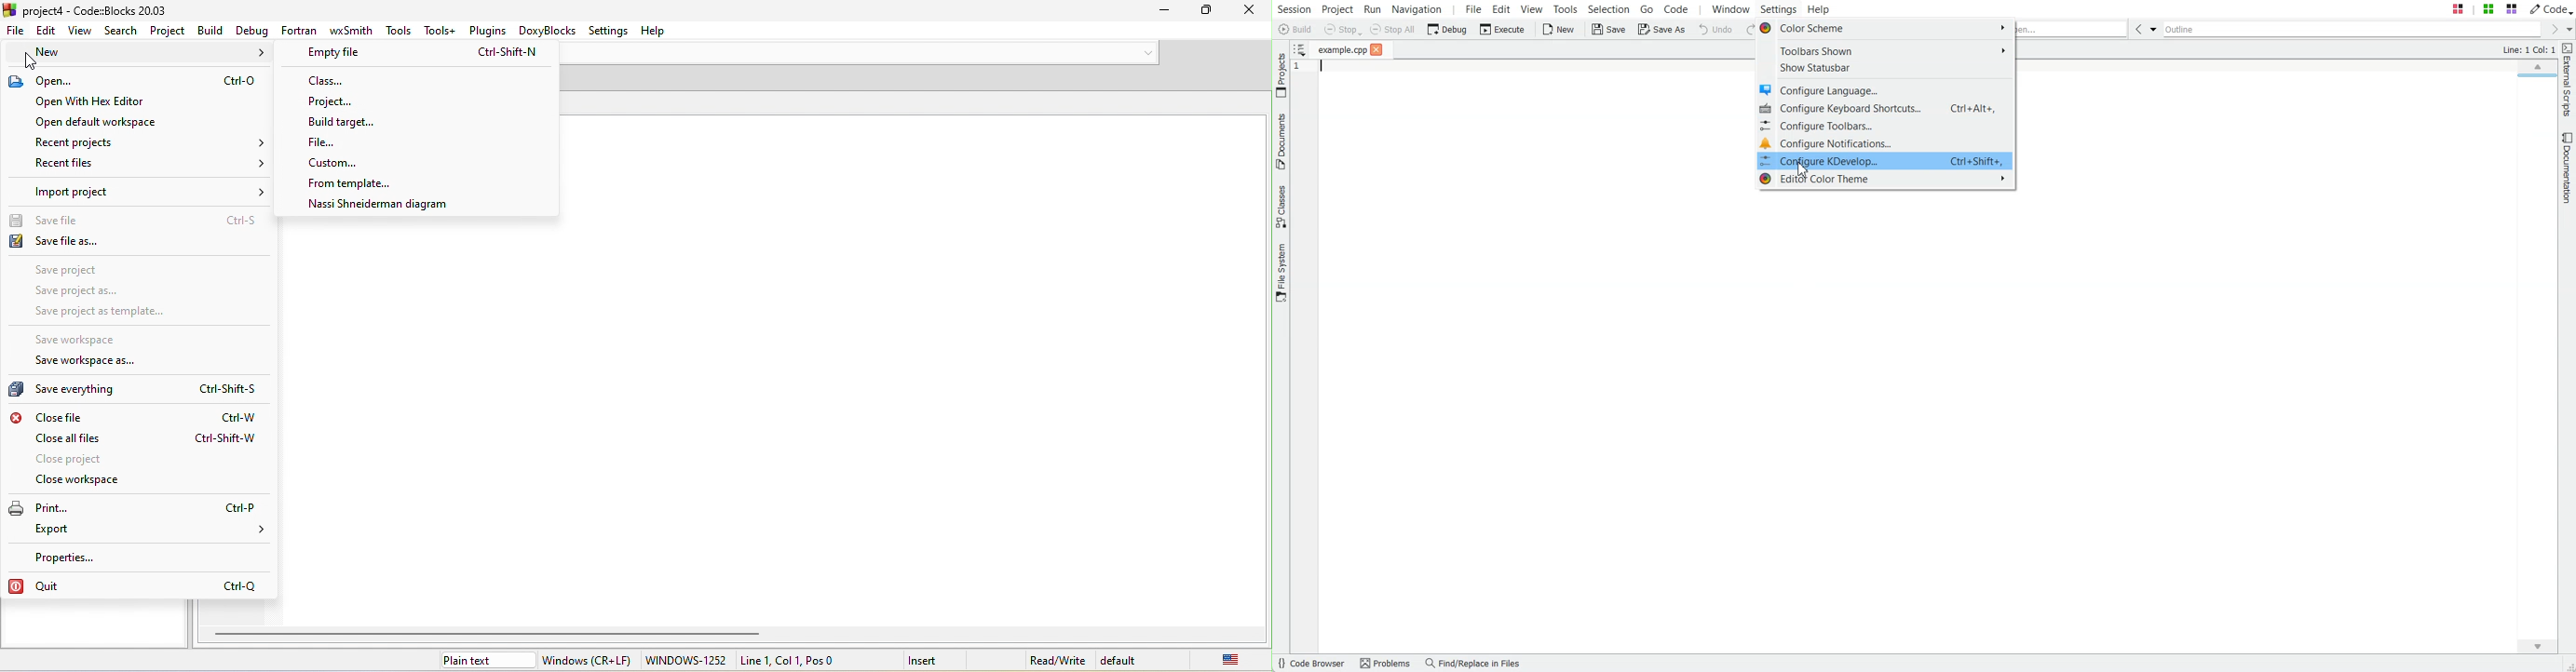  What do you see at coordinates (353, 122) in the screenshot?
I see `build targrt` at bounding box center [353, 122].